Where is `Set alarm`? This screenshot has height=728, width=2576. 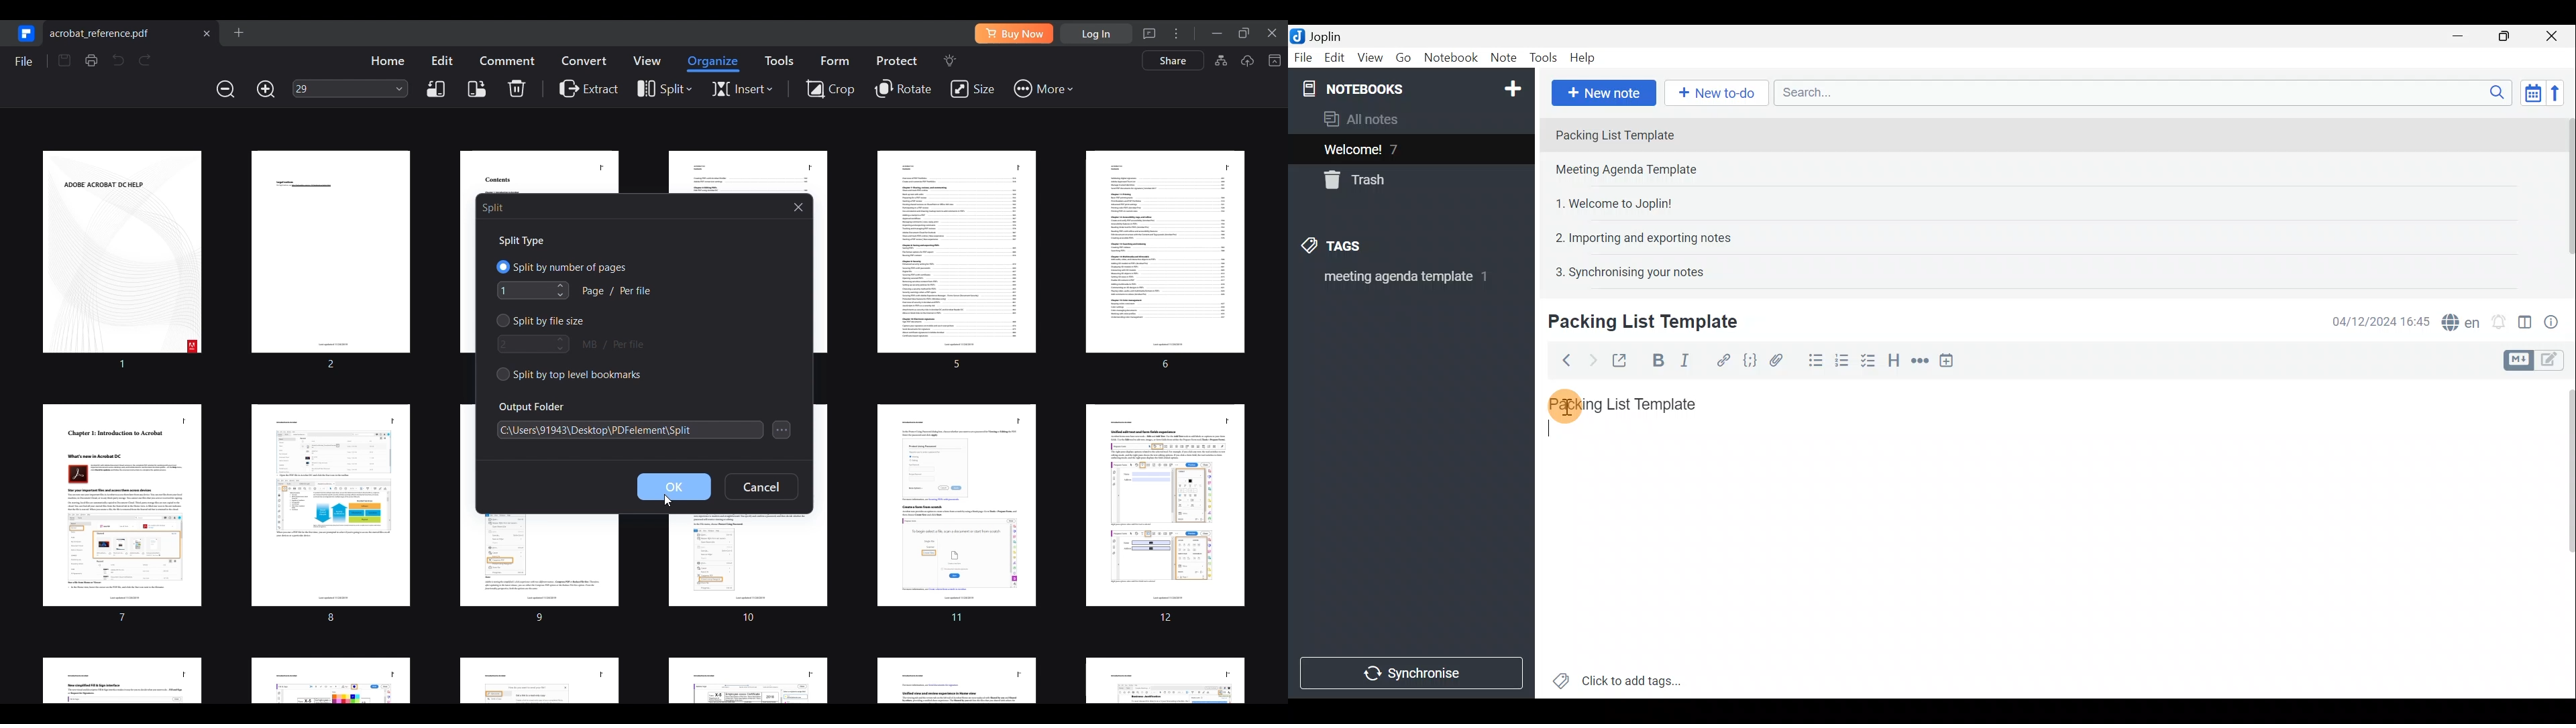 Set alarm is located at coordinates (2498, 318).